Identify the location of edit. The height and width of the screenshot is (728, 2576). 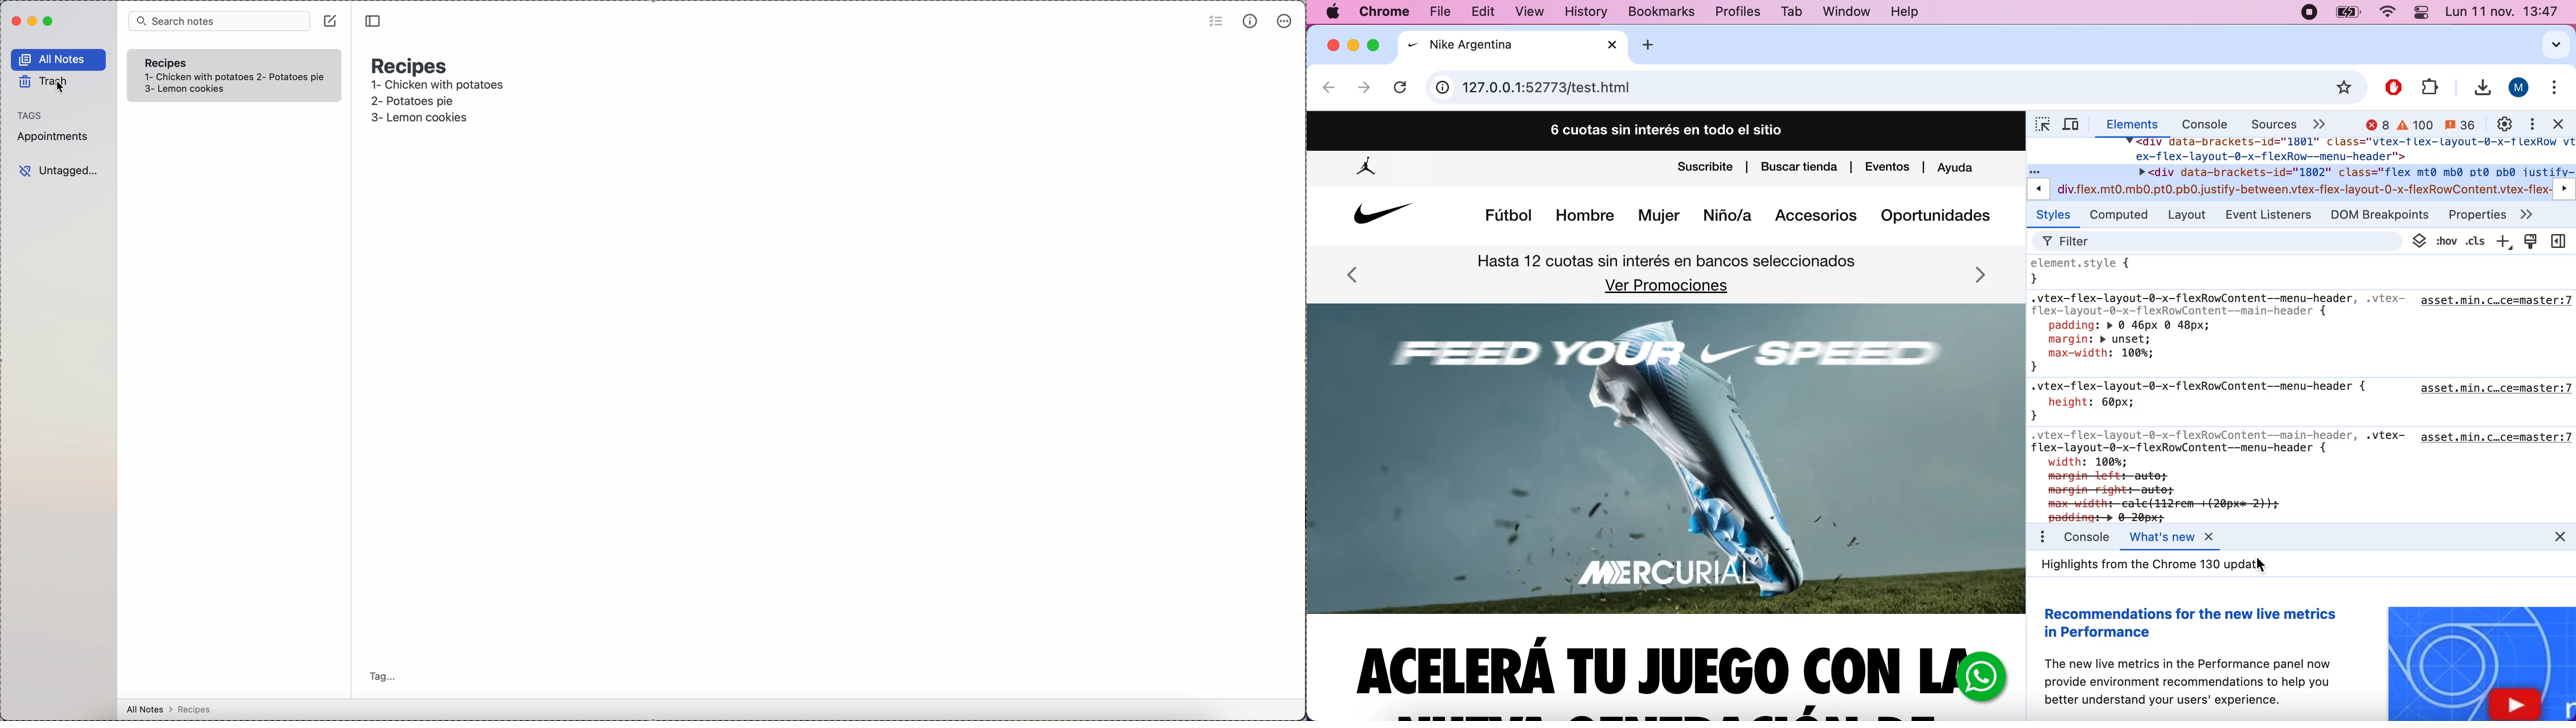
(1488, 11).